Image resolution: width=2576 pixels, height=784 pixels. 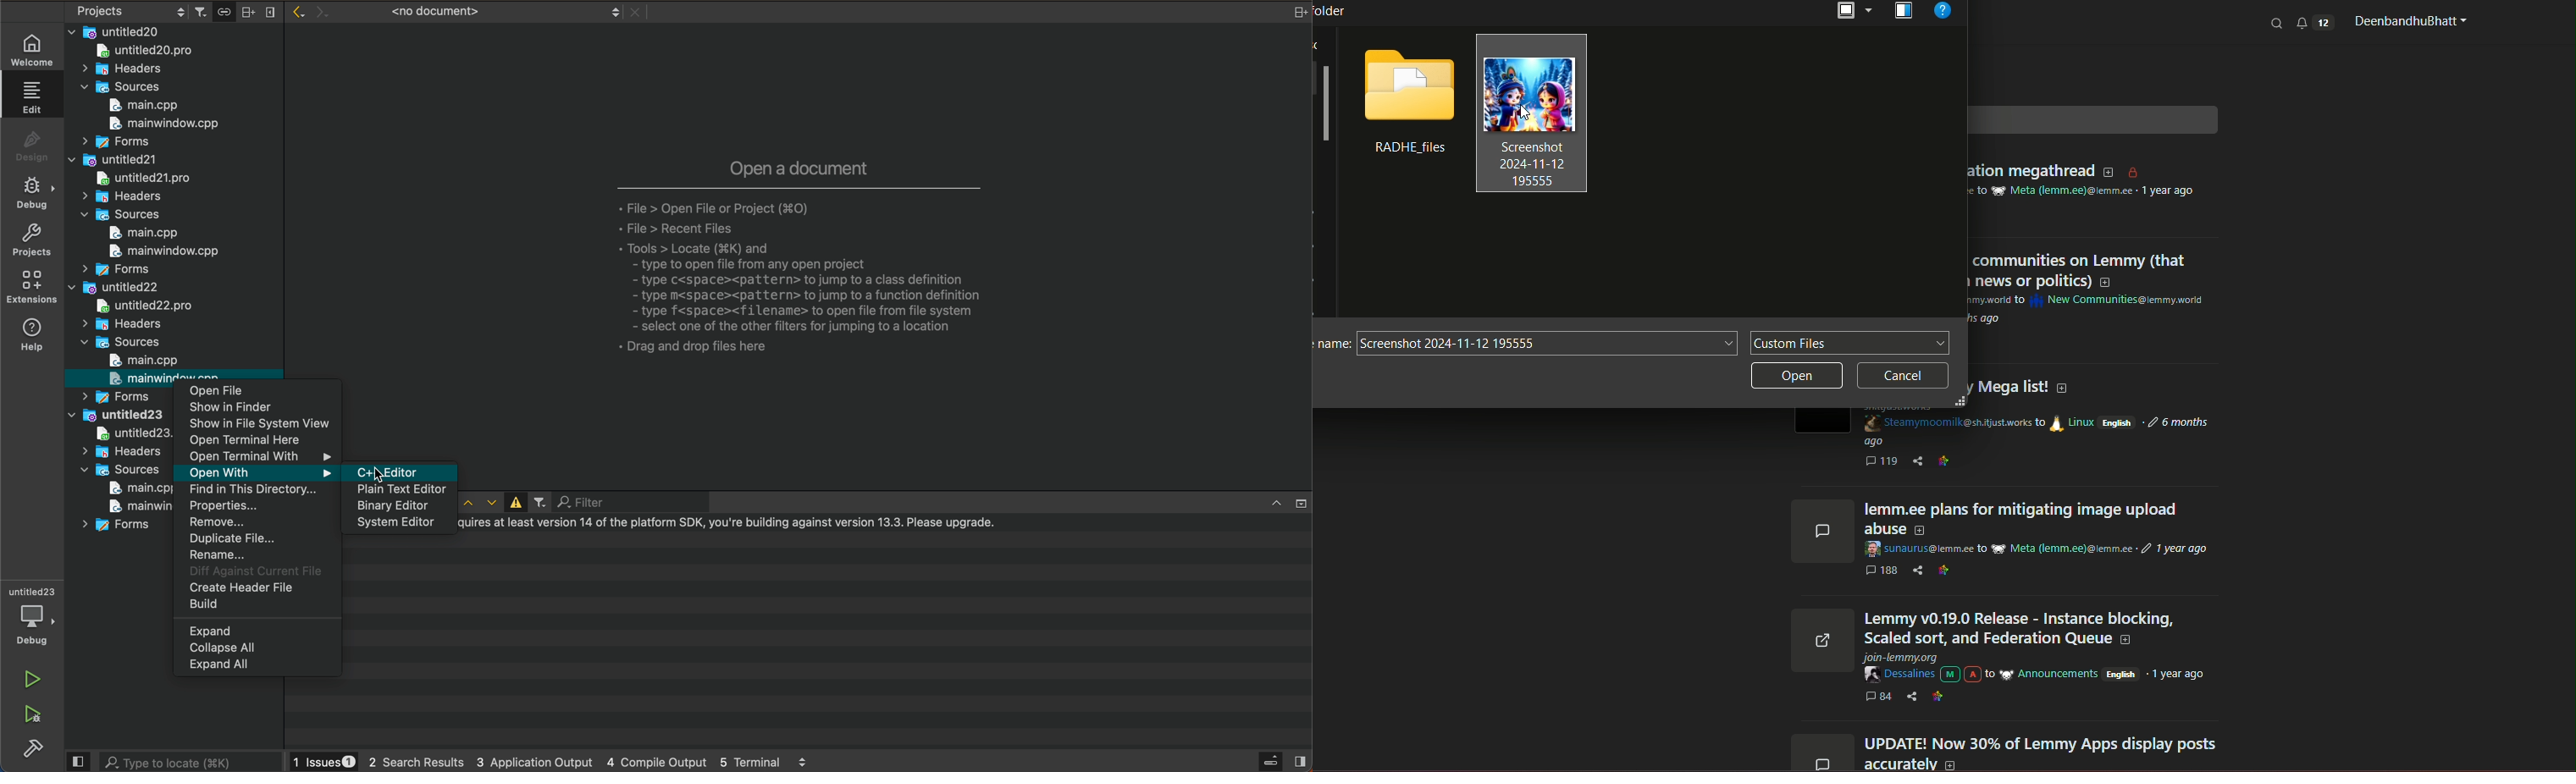 What do you see at coordinates (173, 31) in the screenshot?
I see `files and folders` at bounding box center [173, 31].